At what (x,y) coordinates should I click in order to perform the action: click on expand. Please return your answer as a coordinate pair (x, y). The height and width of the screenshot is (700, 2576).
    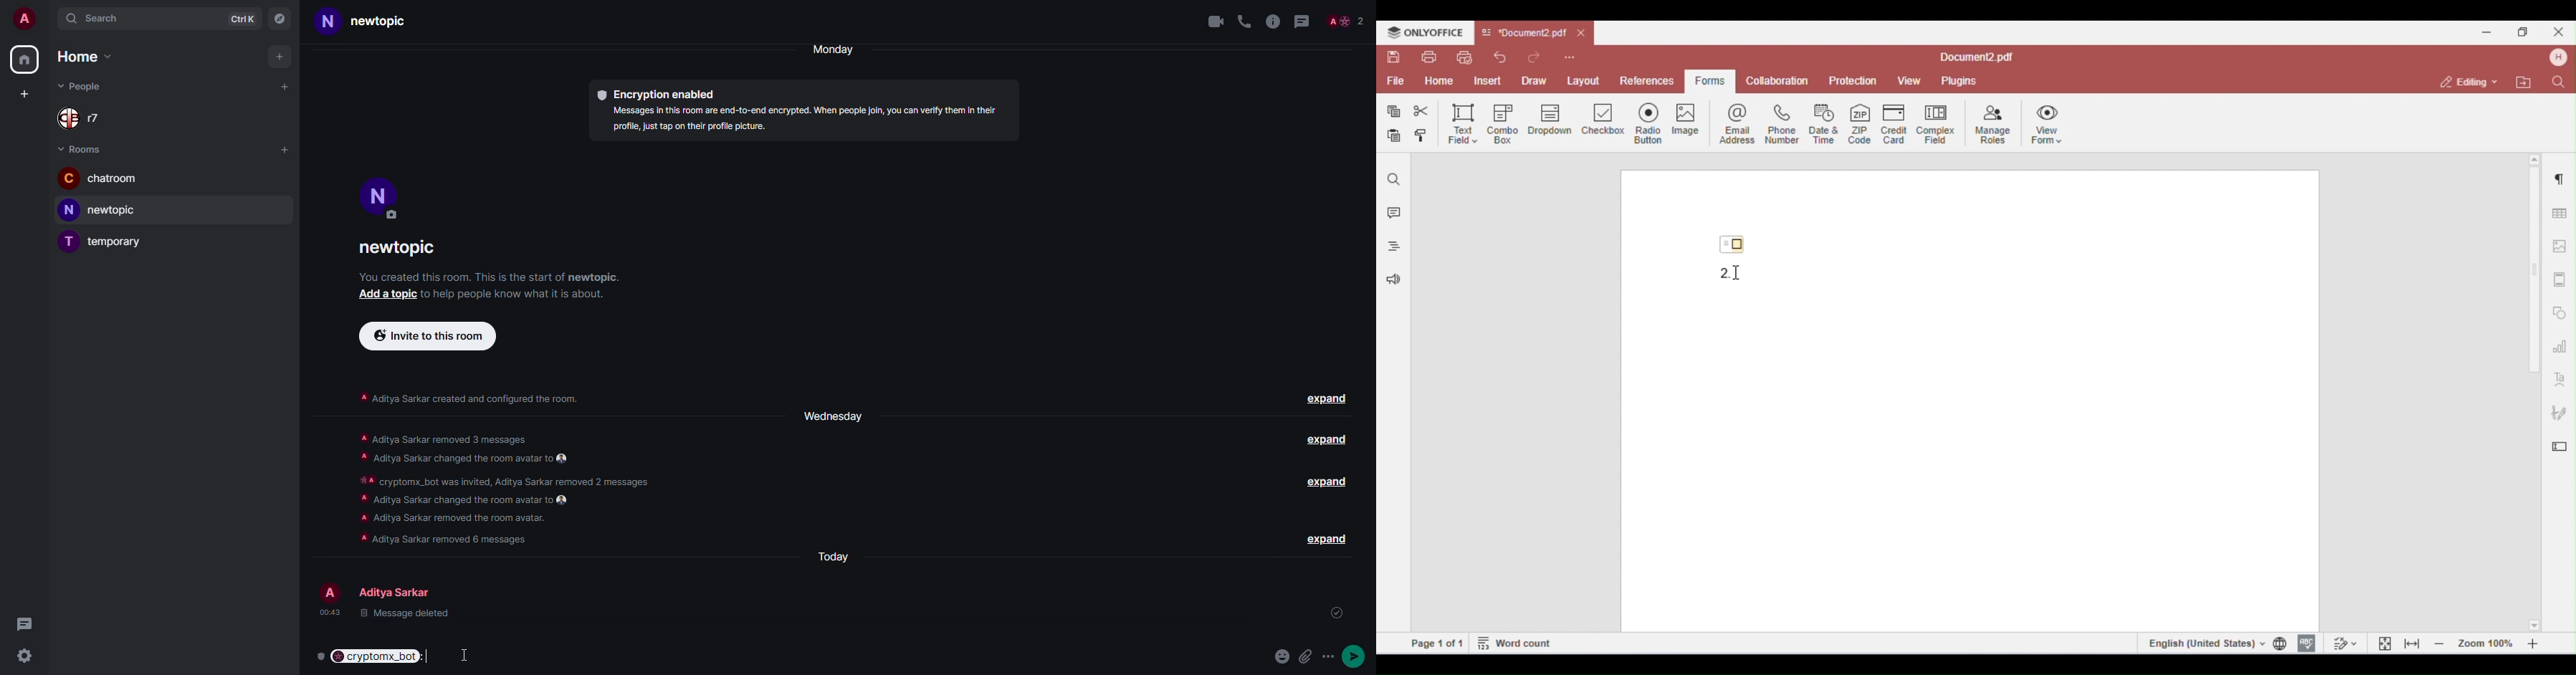
    Looking at the image, I should click on (1327, 400).